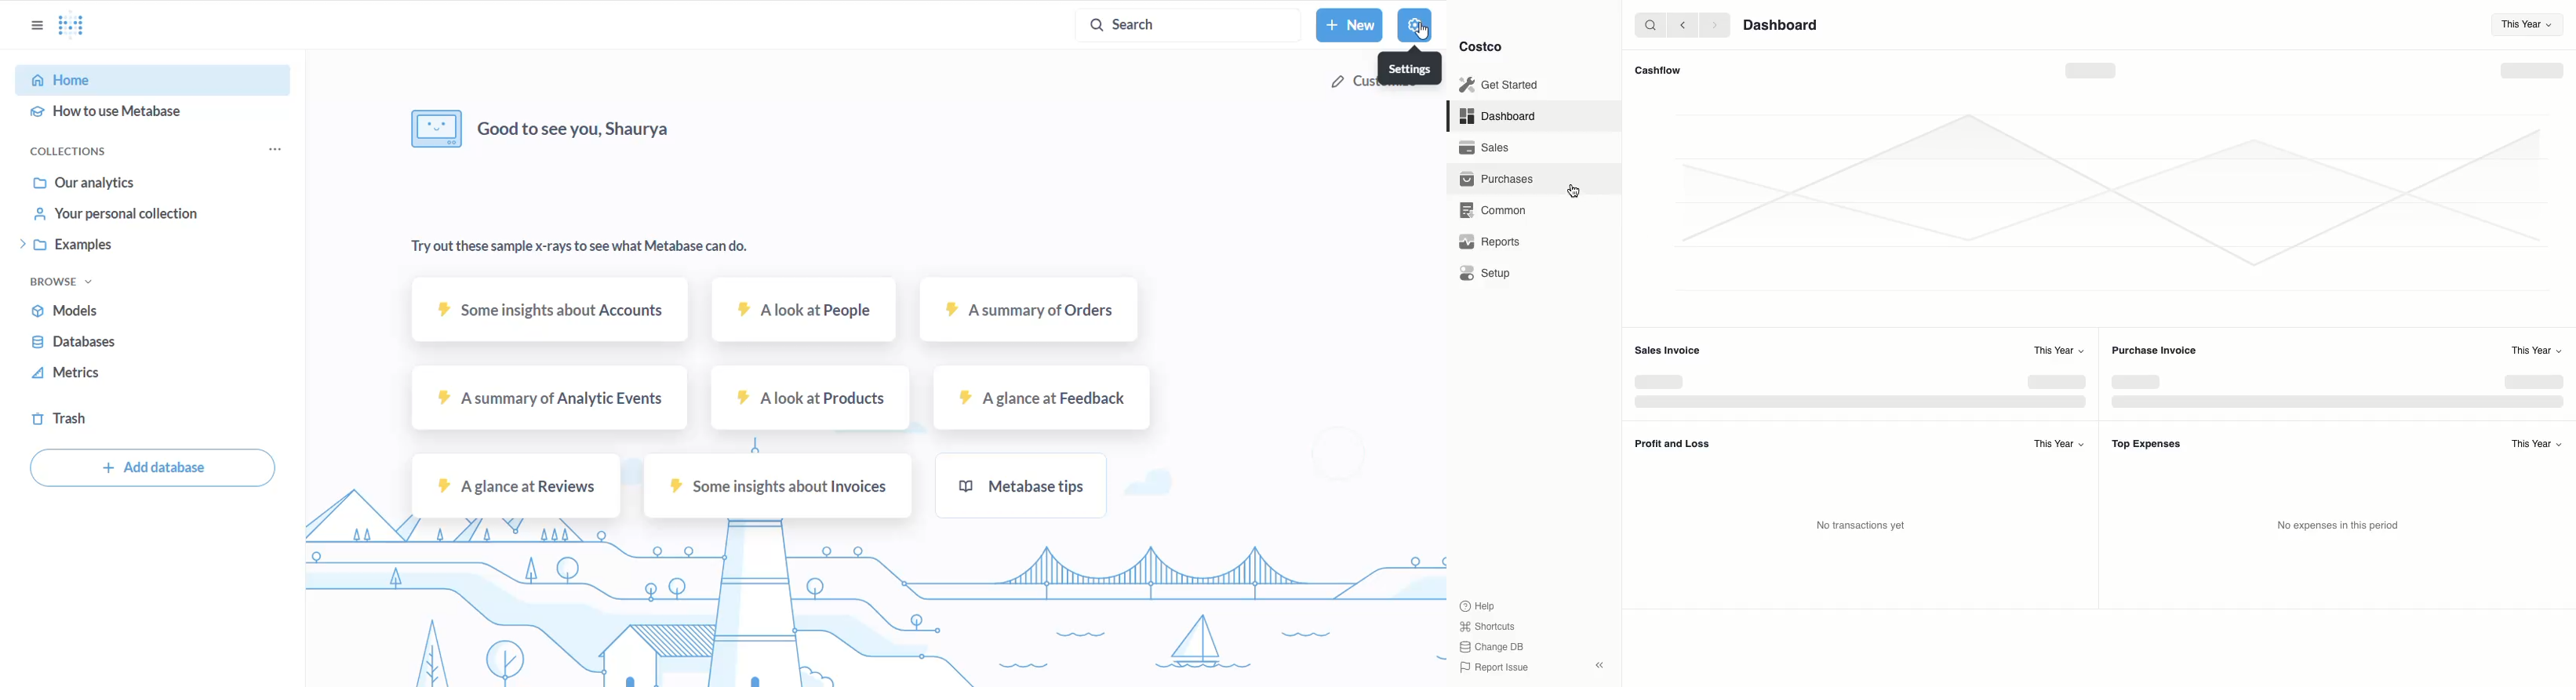  Describe the element at coordinates (2338, 525) in the screenshot. I see `No expenses in this period` at that location.